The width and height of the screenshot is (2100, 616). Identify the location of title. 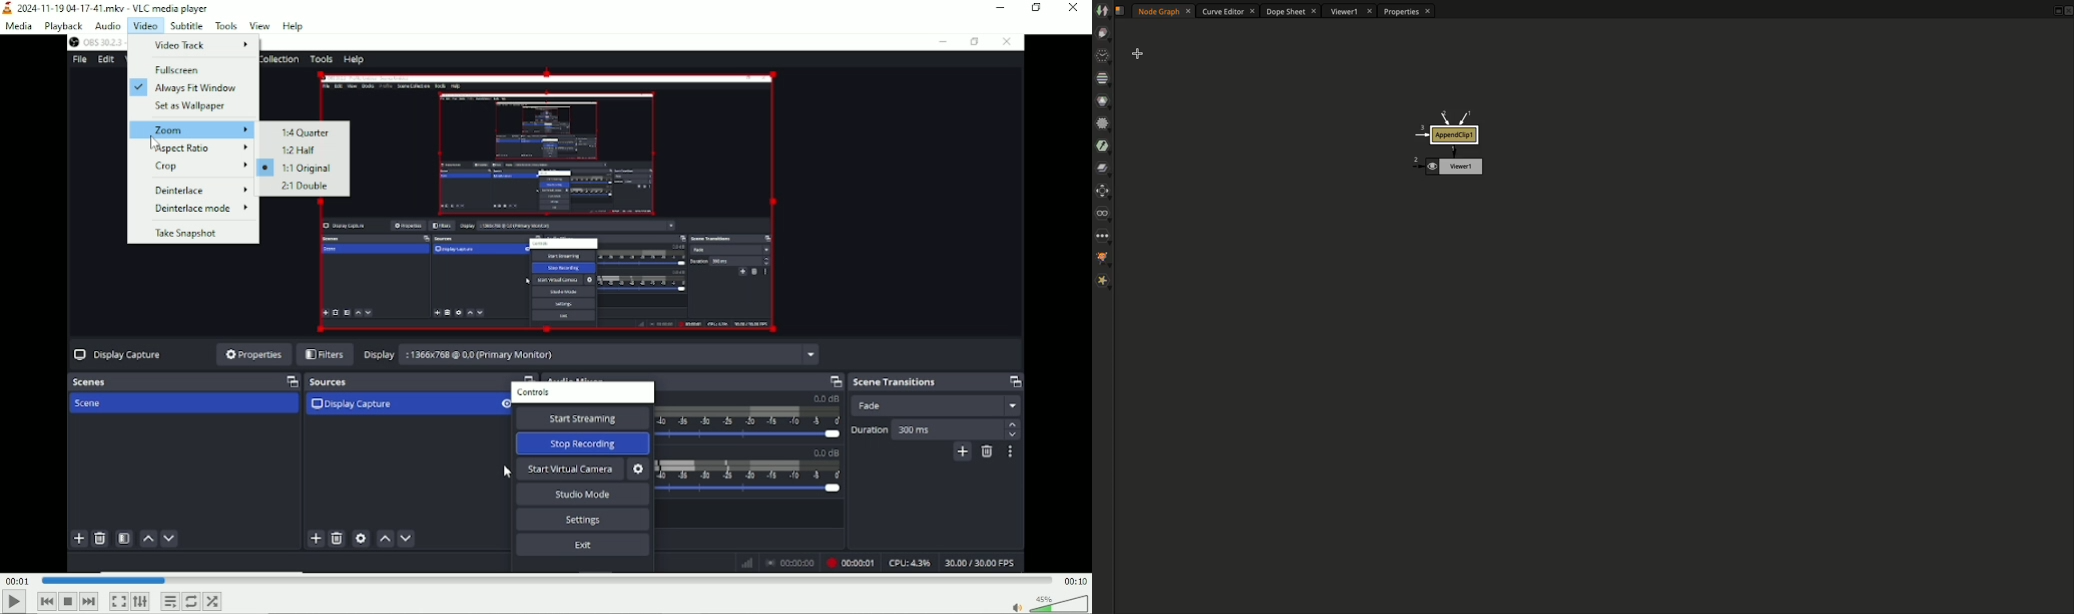
(107, 9).